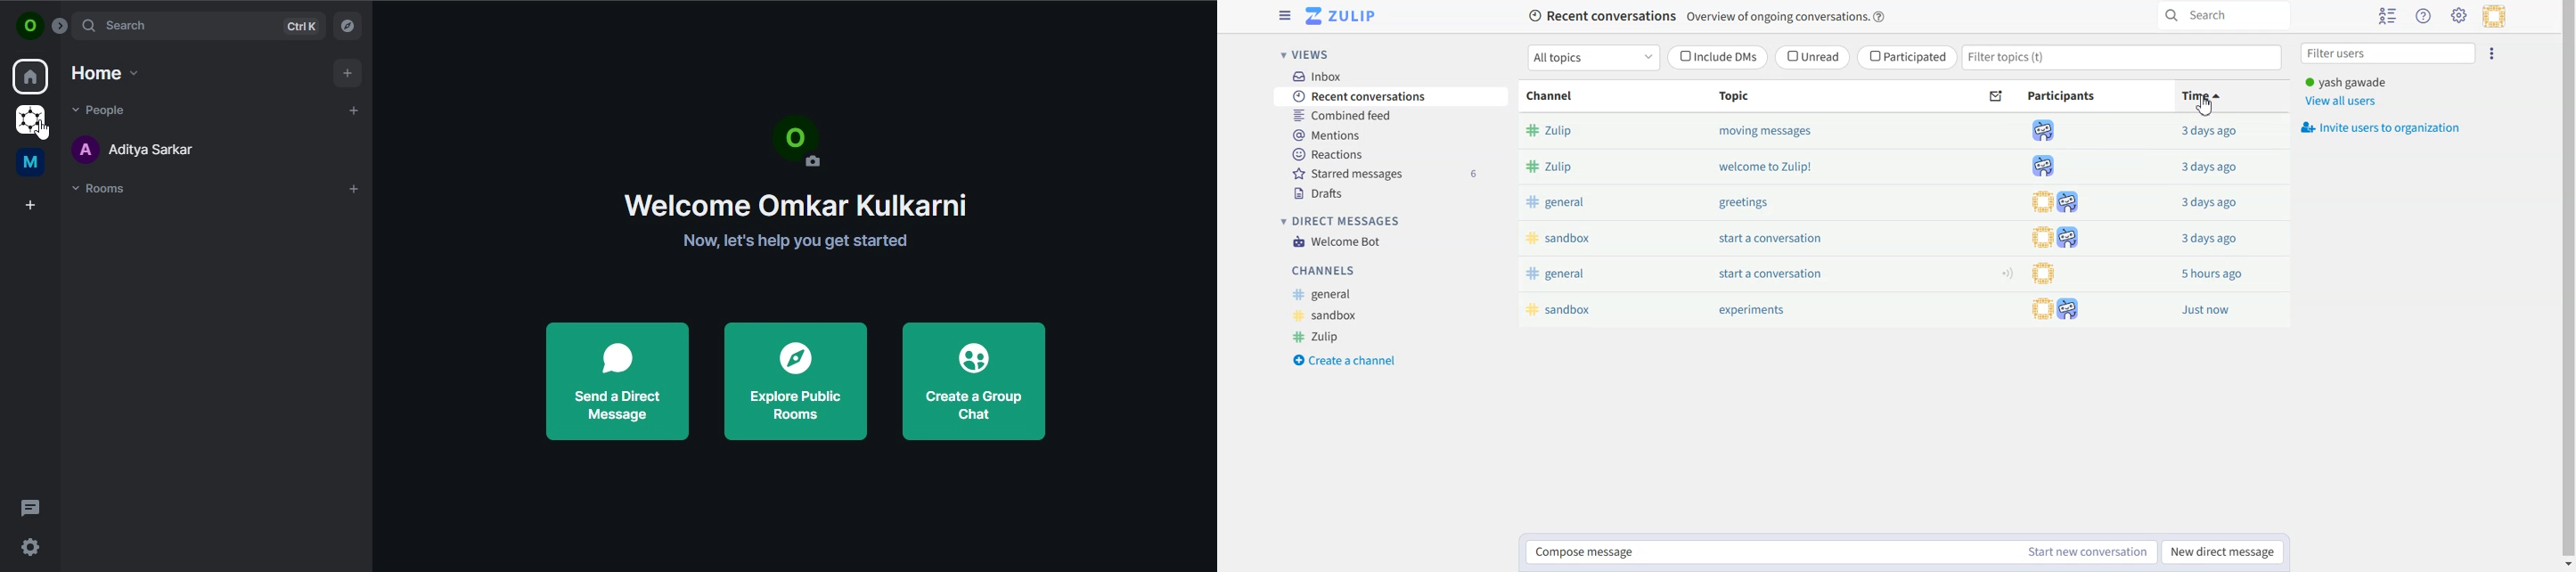 This screenshot has width=2576, height=588. Describe the element at coordinates (353, 111) in the screenshot. I see `start chat` at that location.